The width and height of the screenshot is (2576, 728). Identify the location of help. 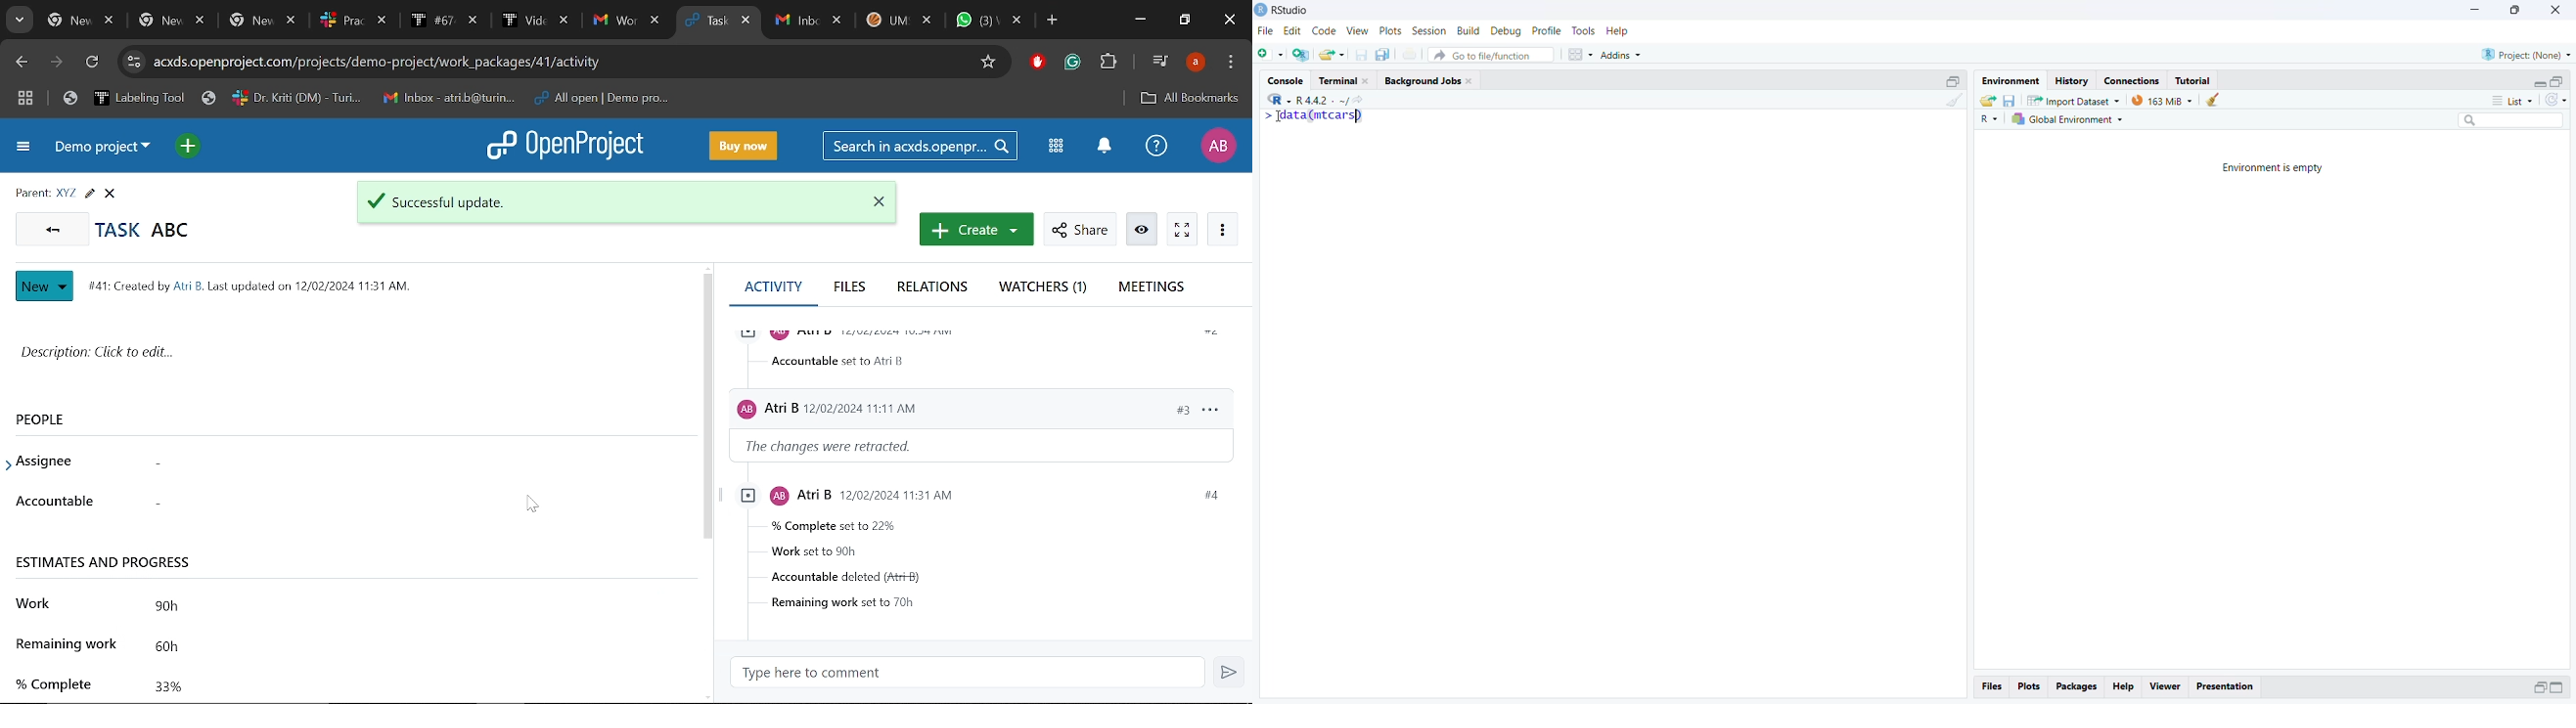
(2123, 687).